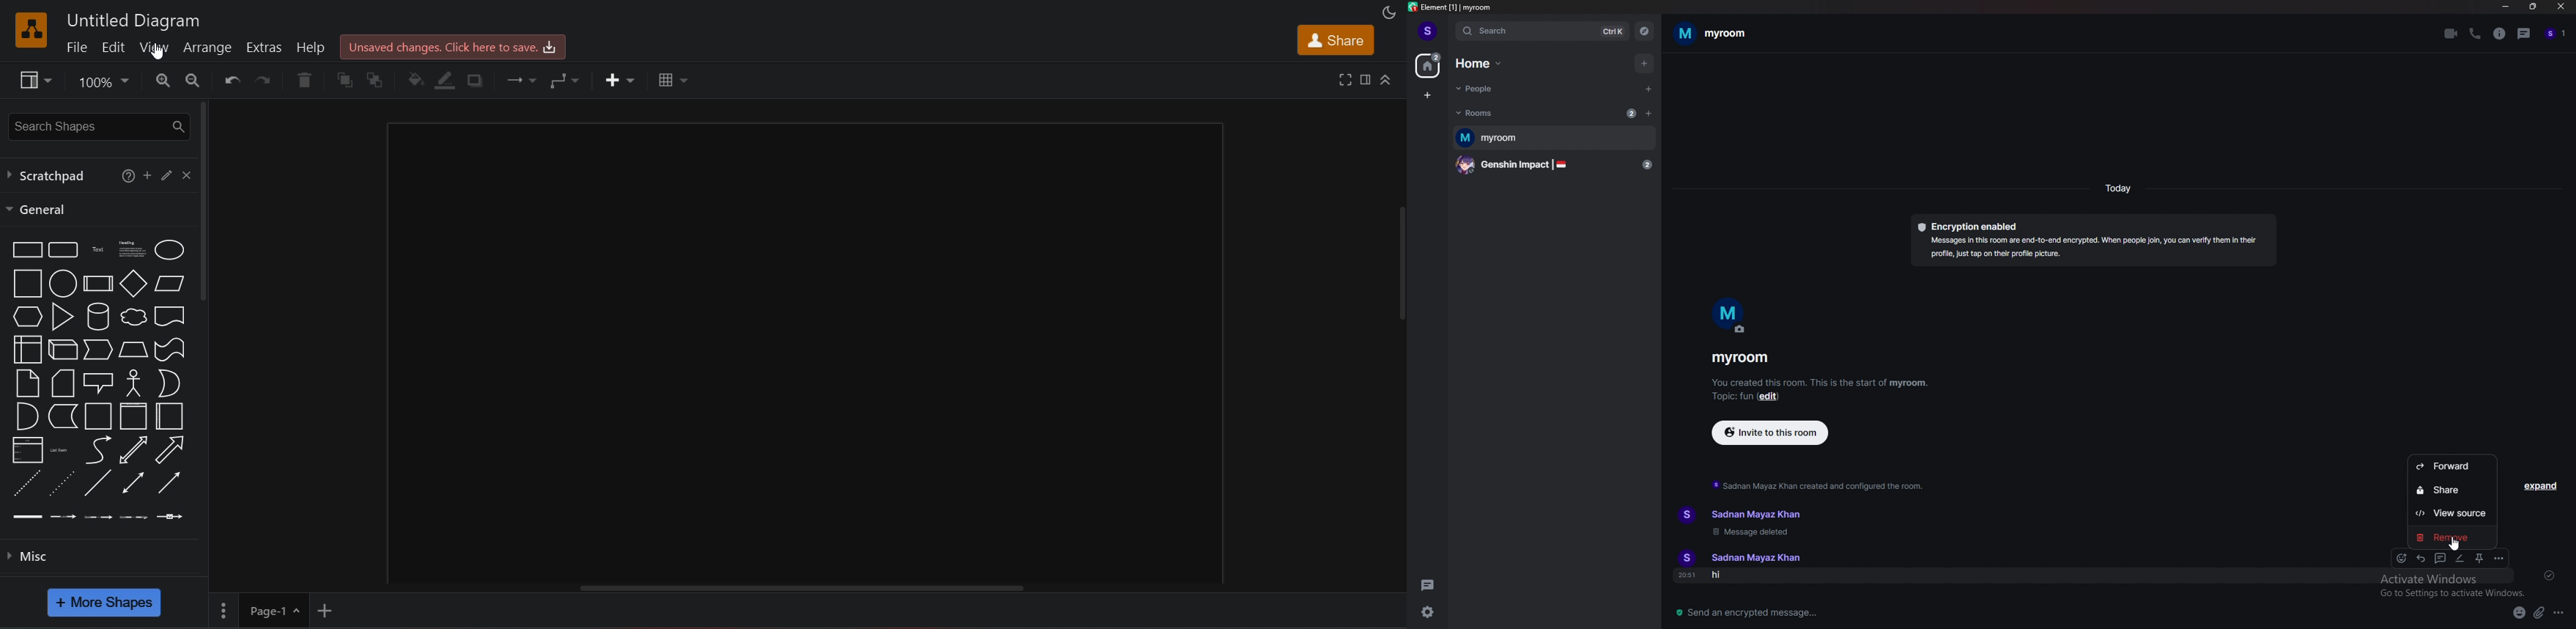 Image resolution: width=2576 pixels, height=644 pixels. I want to click on connector with 2 labels, so click(97, 516).